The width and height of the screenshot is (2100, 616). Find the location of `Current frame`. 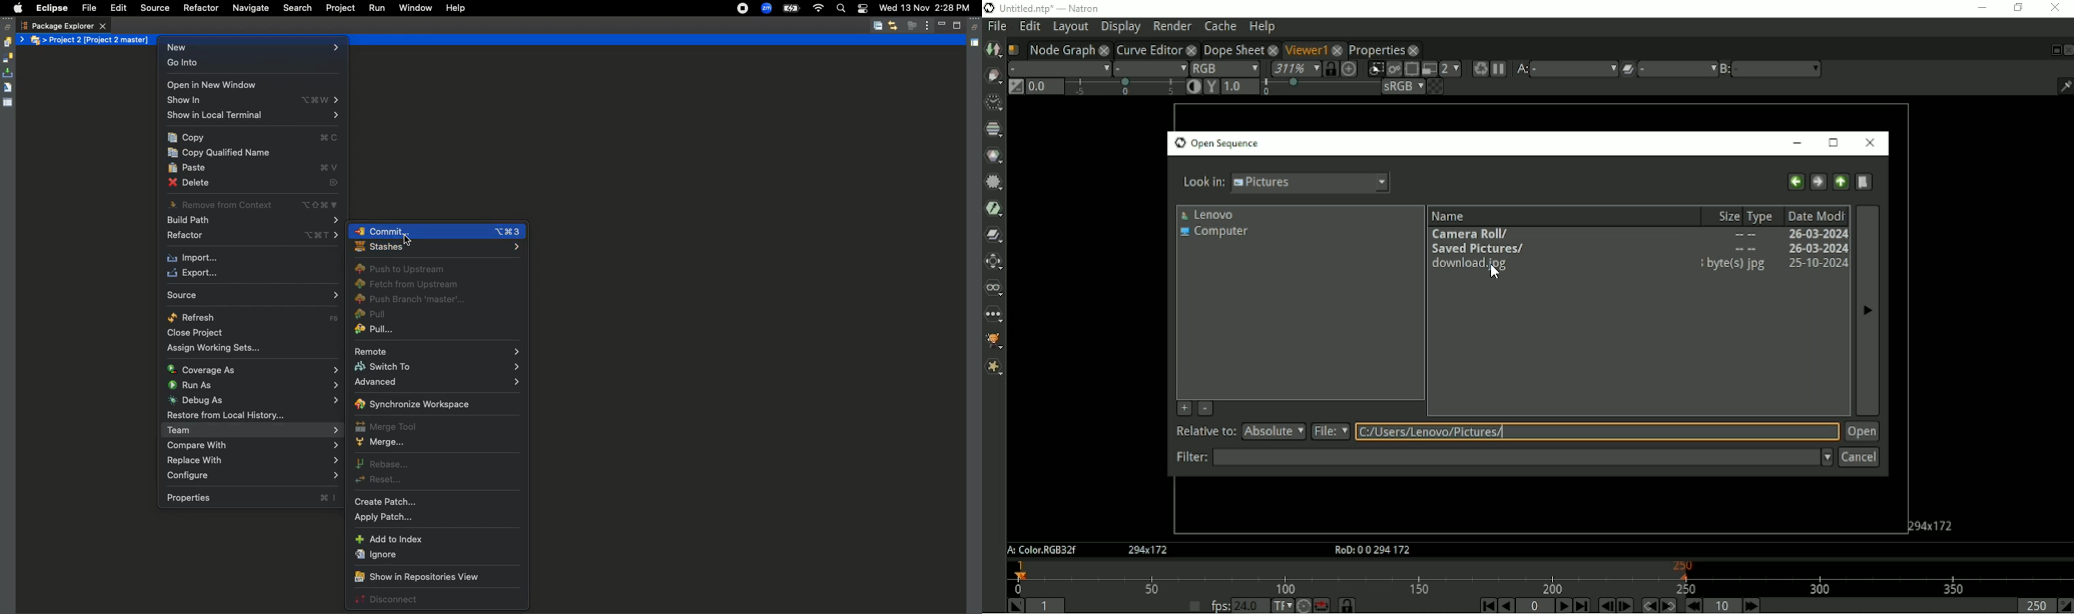

Current frame is located at coordinates (1535, 606).